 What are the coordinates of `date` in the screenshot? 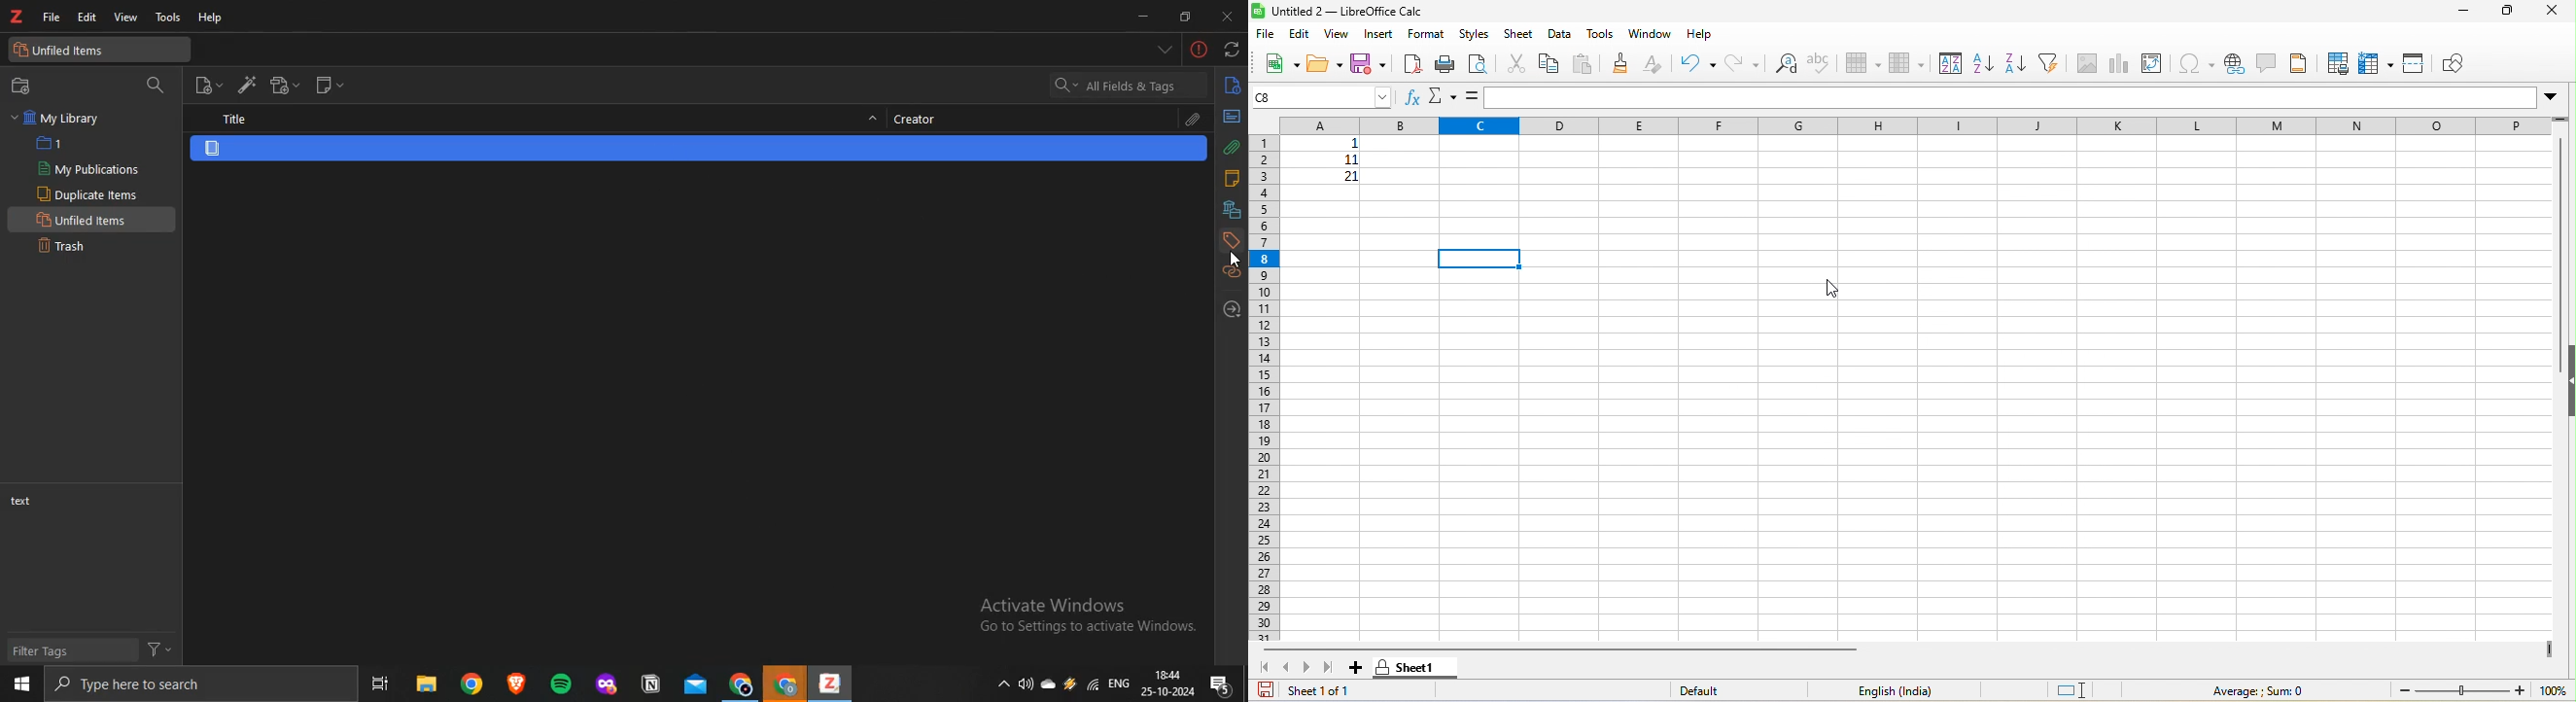 It's located at (1166, 693).